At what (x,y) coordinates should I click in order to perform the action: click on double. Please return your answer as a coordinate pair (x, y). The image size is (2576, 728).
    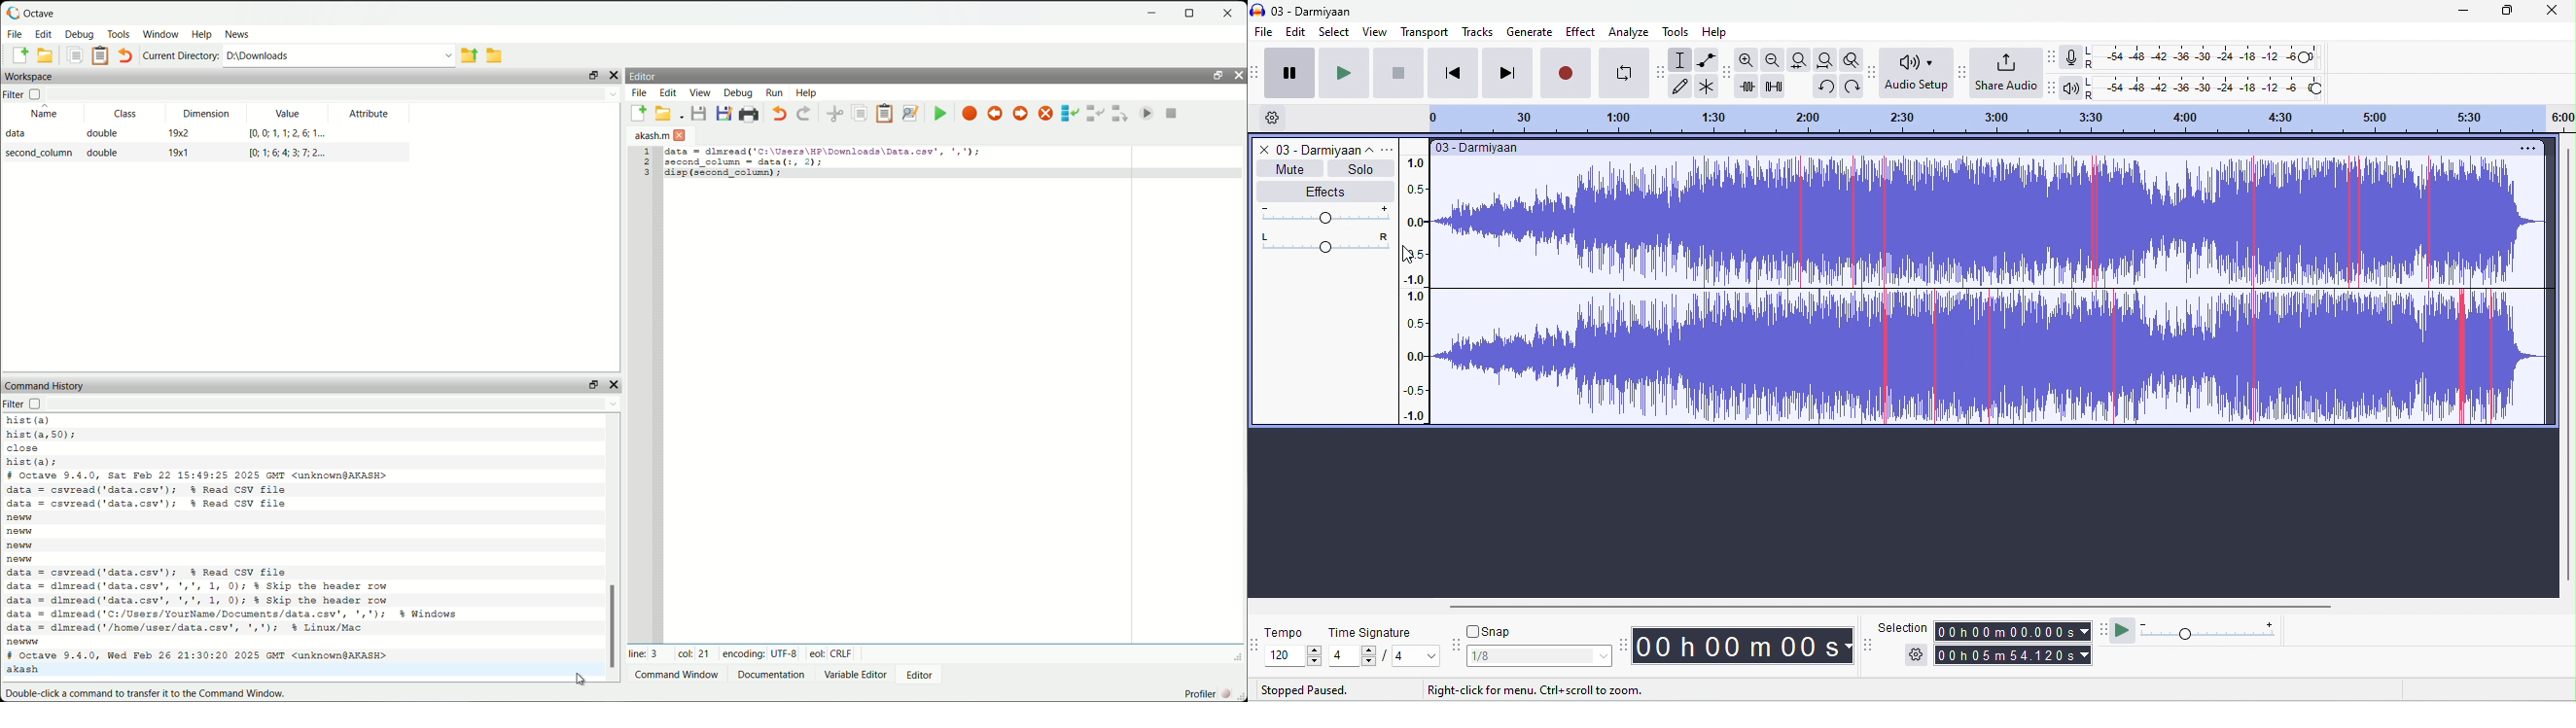
    Looking at the image, I should click on (105, 154).